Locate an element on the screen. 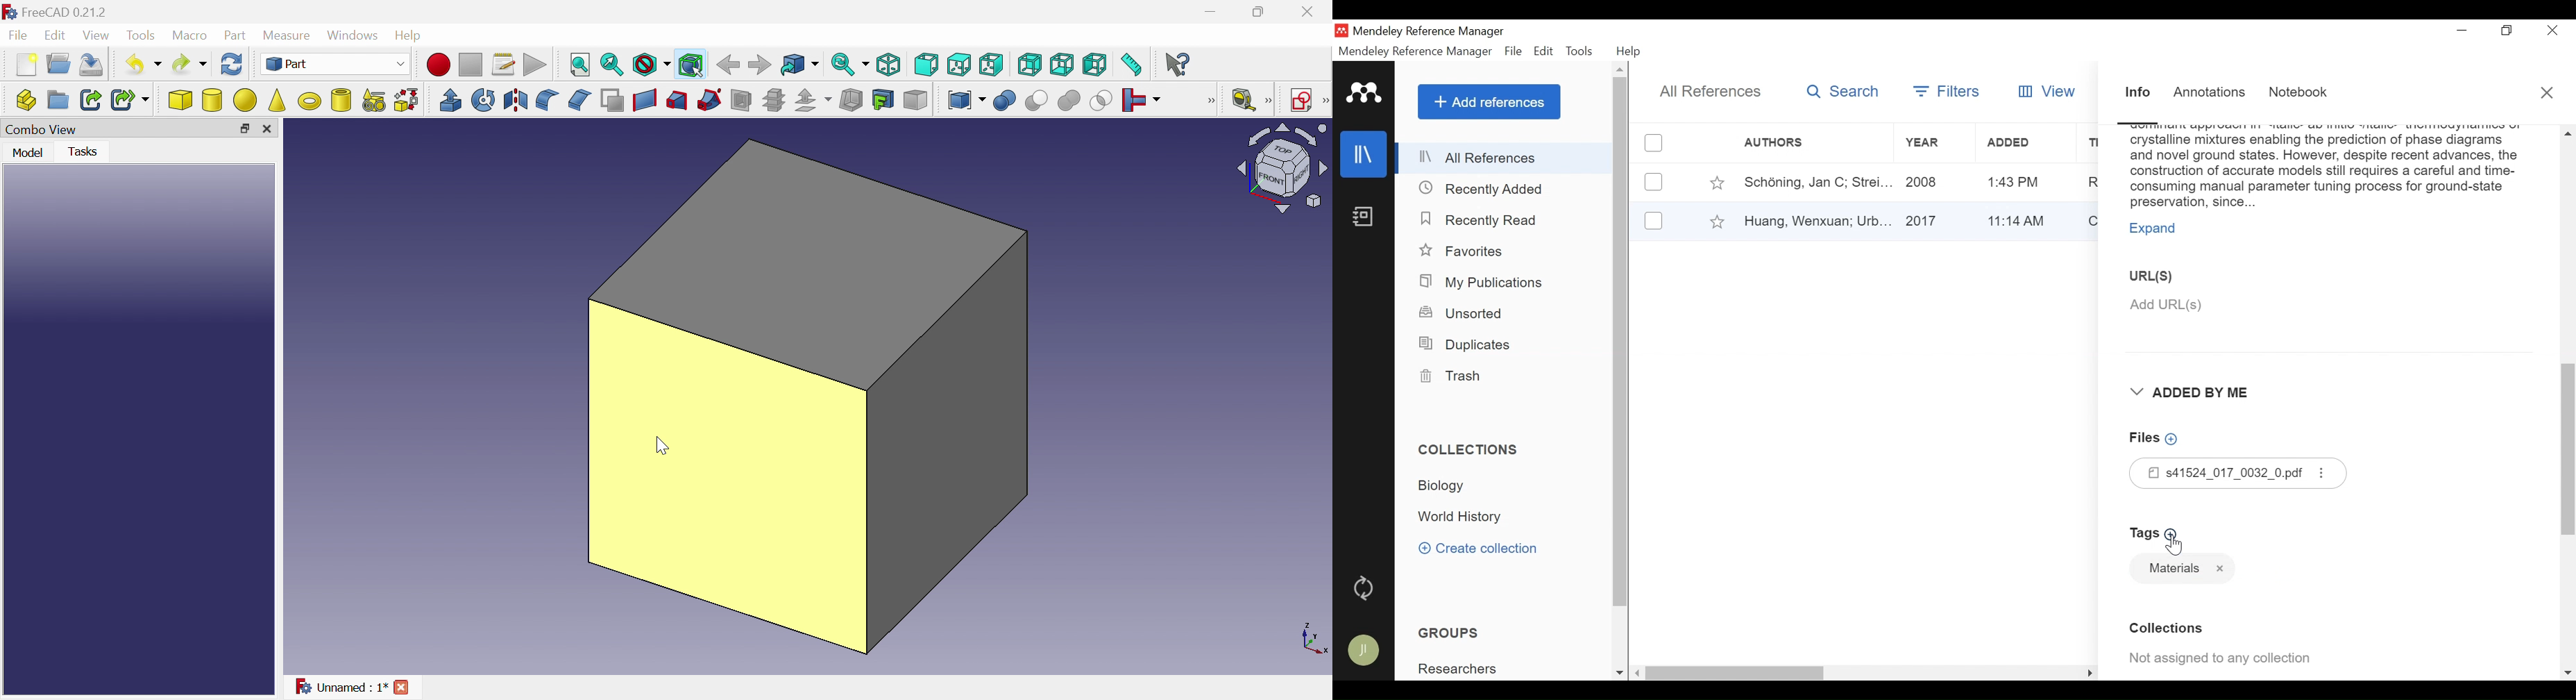  File is located at coordinates (1513, 52).